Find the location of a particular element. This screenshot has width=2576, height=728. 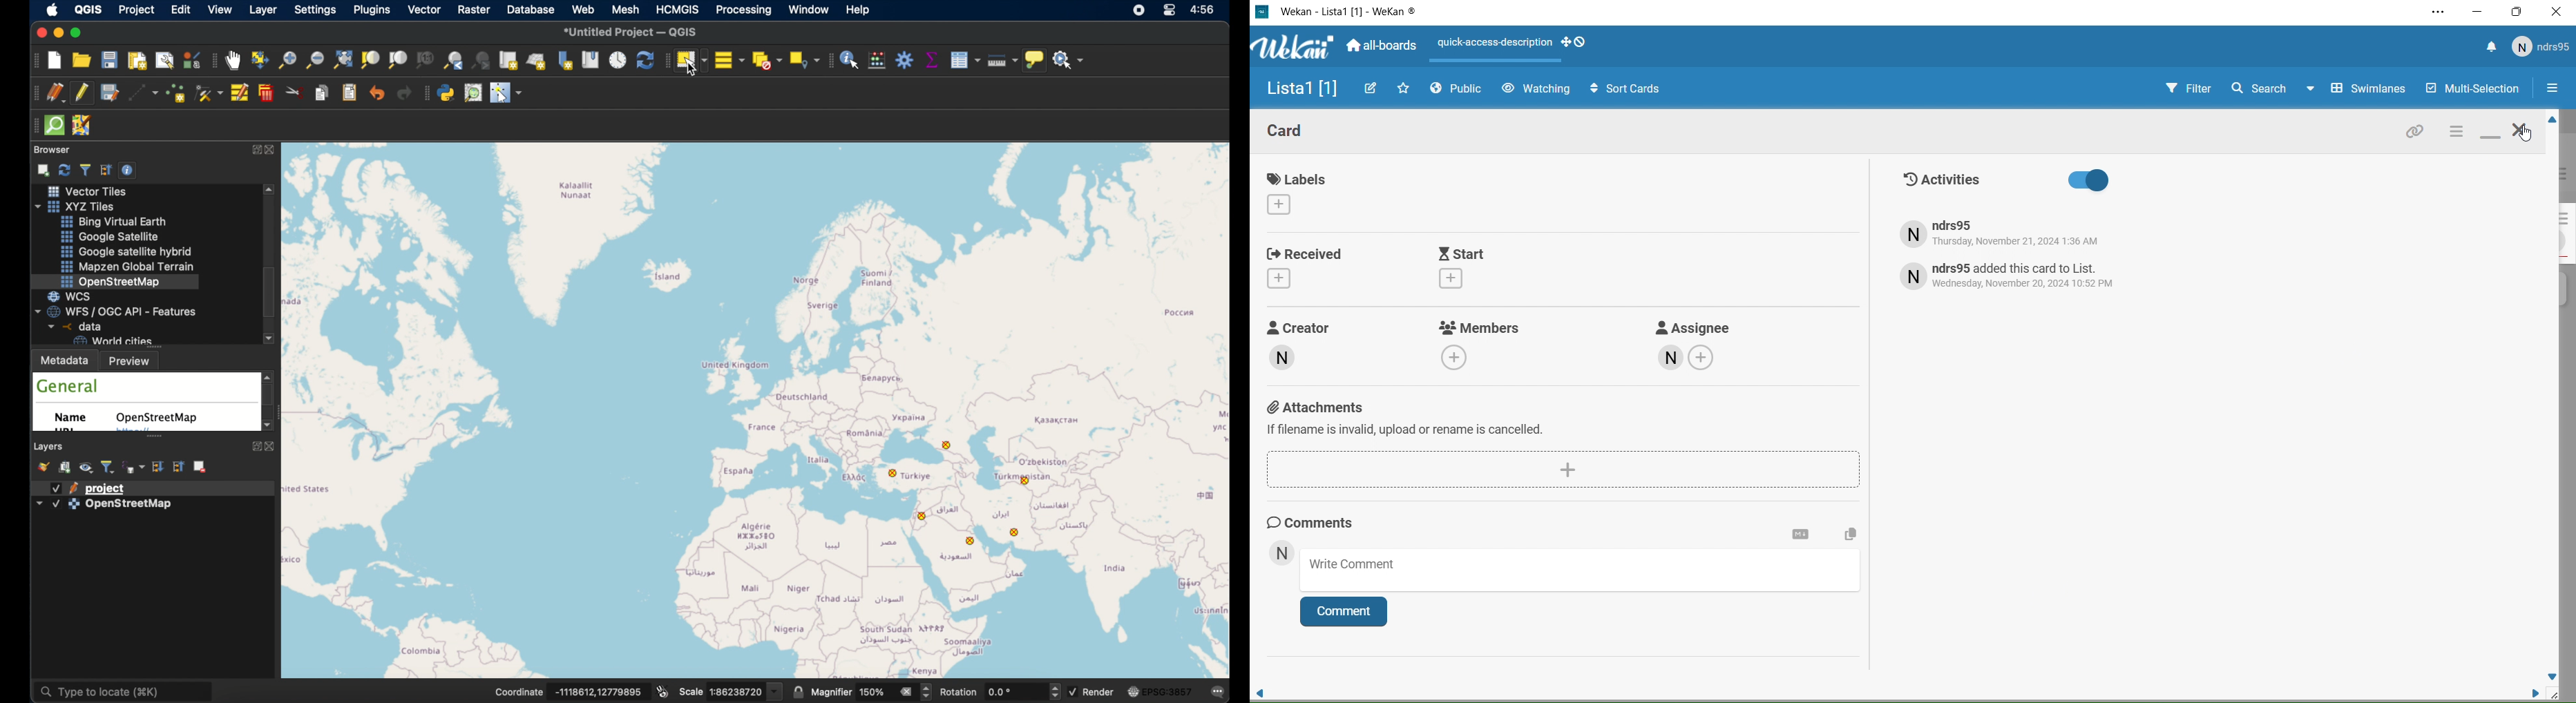

Layout Actions is located at coordinates (1494, 48).